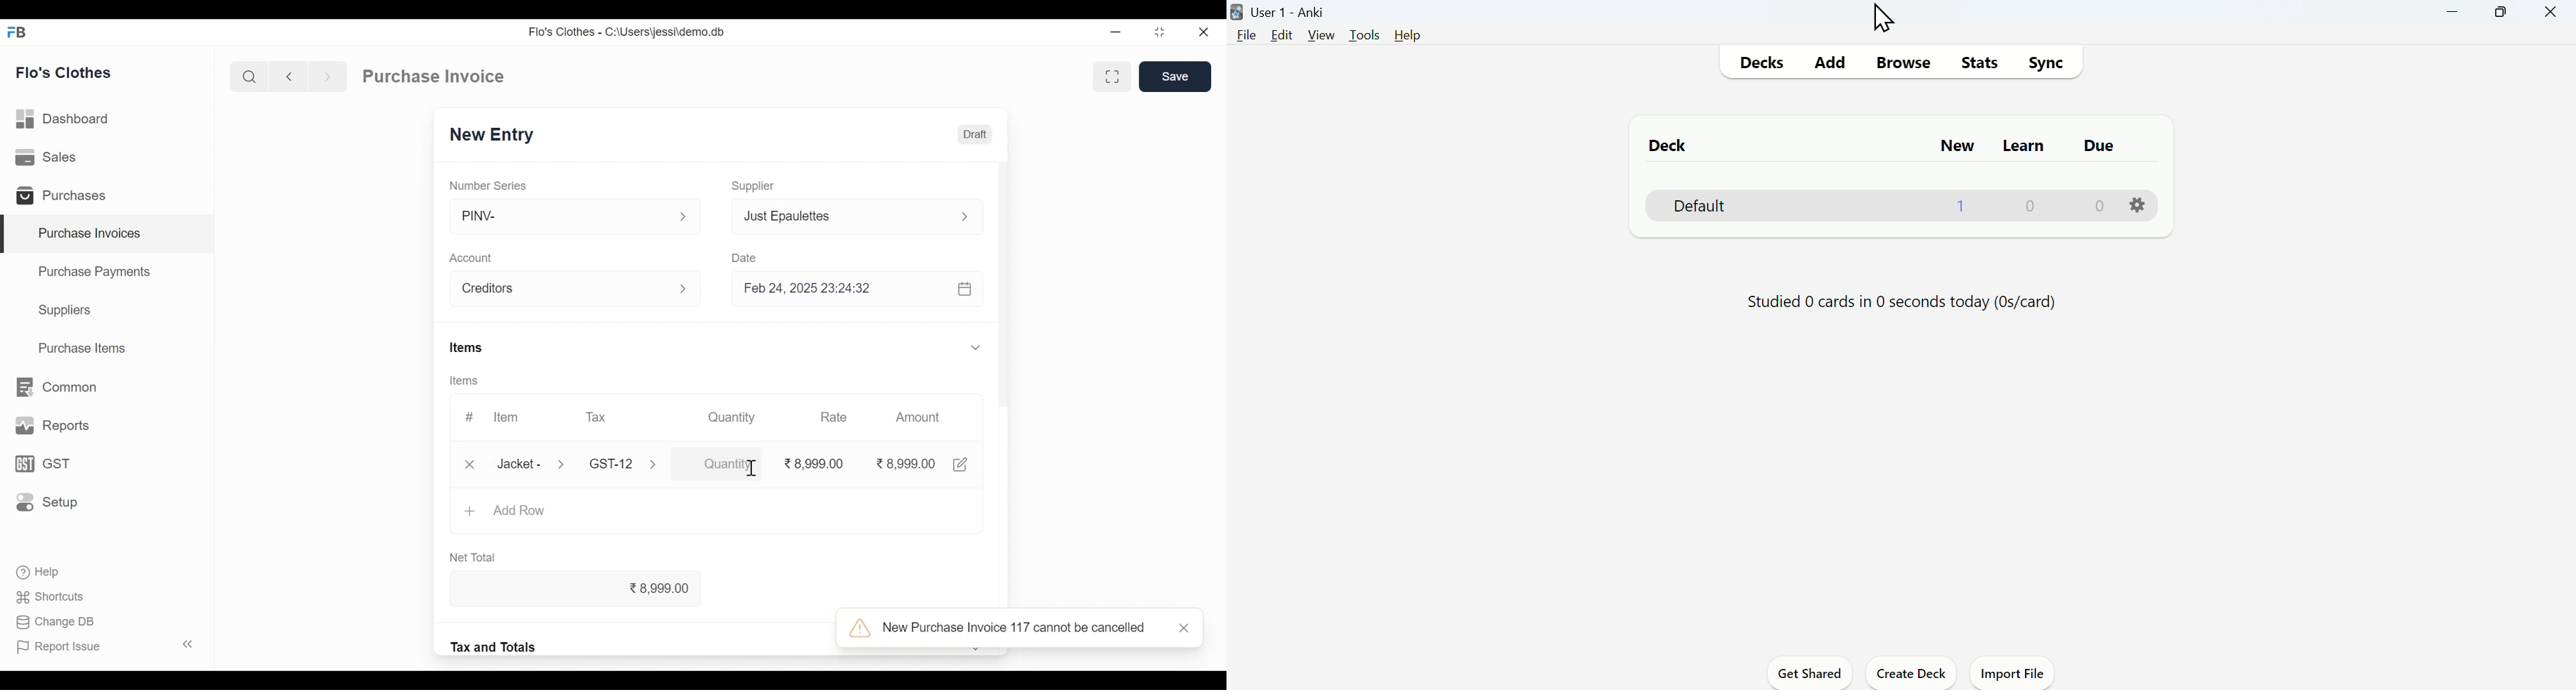  I want to click on GST, so click(42, 464).